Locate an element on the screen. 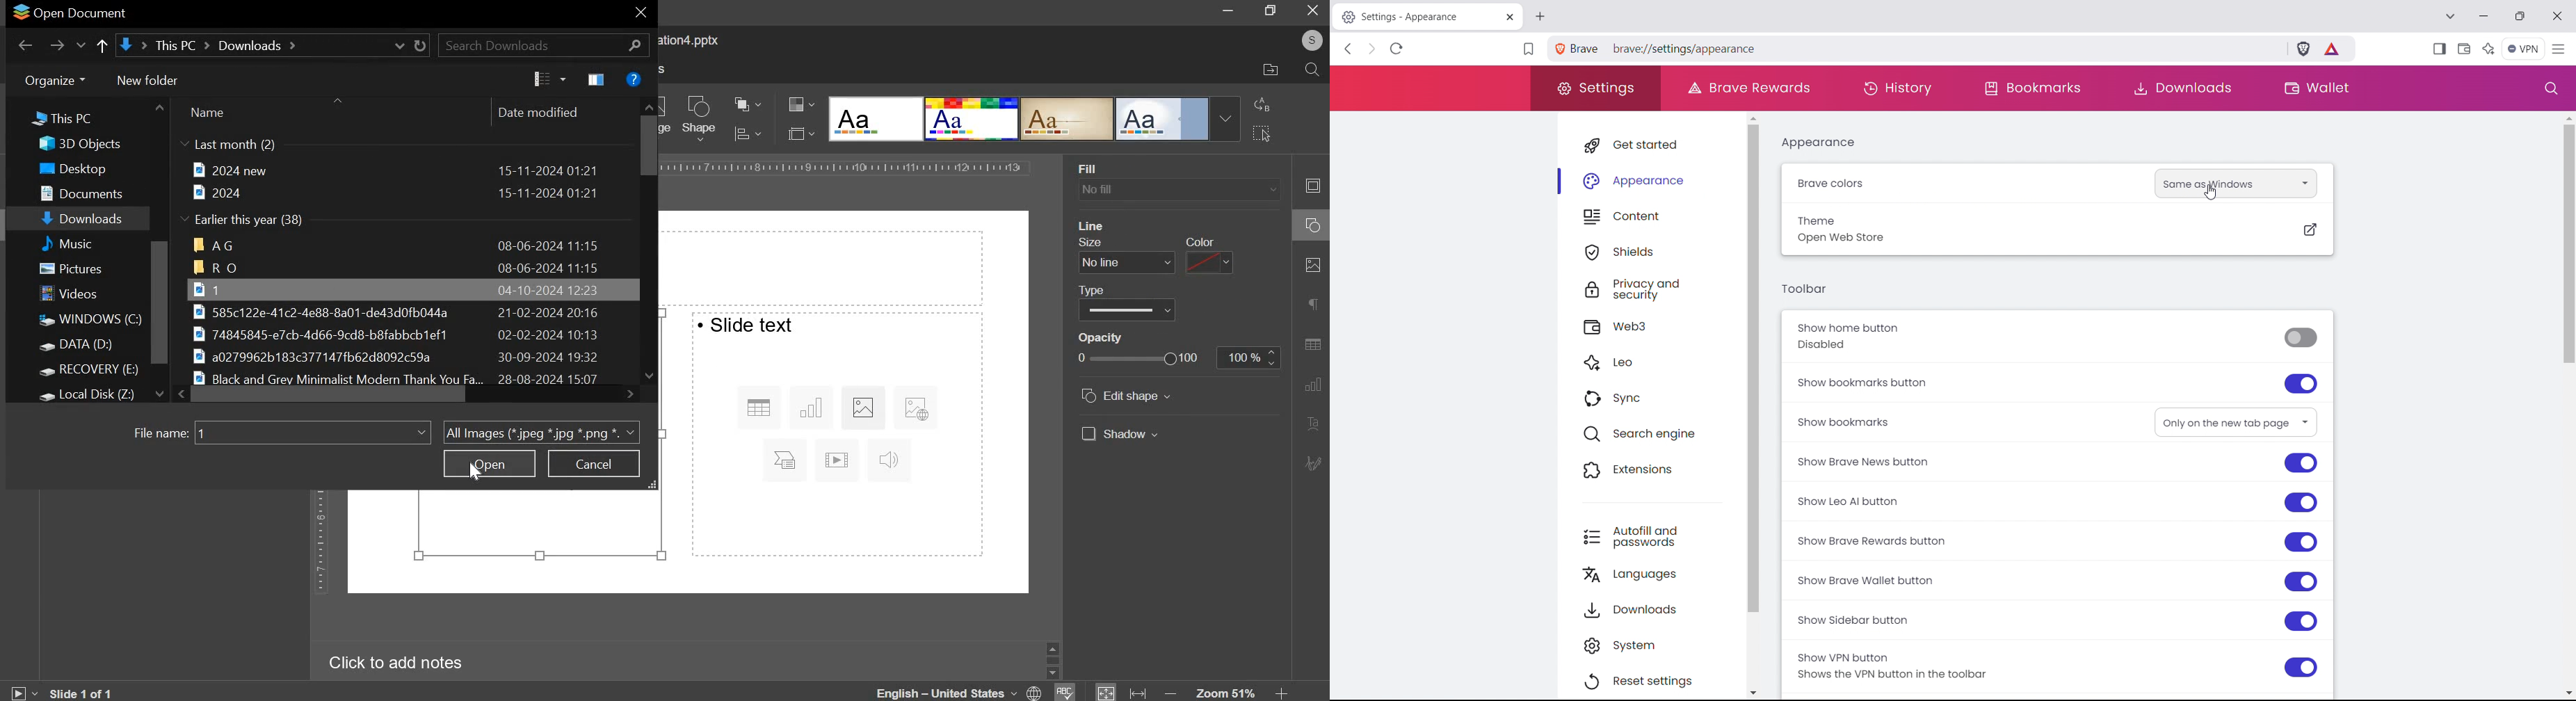 The width and height of the screenshot is (2576, 728). search is located at coordinates (544, 45).